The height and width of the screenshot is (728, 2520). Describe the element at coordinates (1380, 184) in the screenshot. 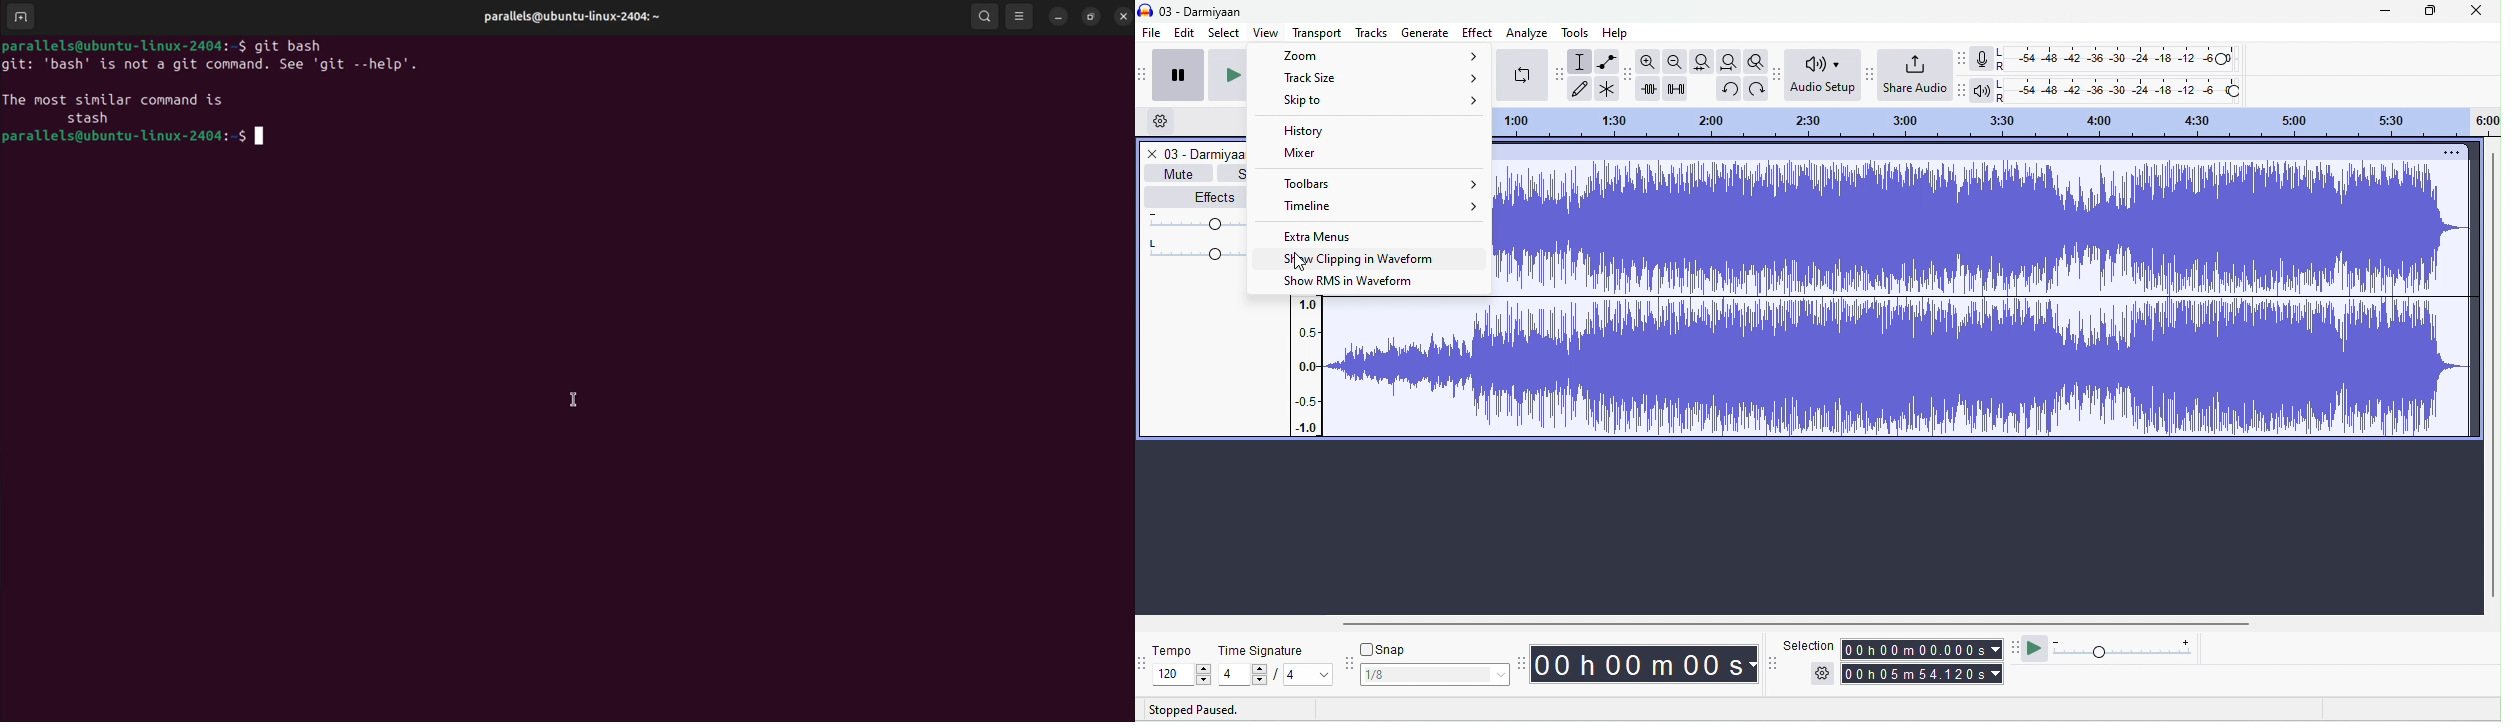

I see `toolbars` at that location.